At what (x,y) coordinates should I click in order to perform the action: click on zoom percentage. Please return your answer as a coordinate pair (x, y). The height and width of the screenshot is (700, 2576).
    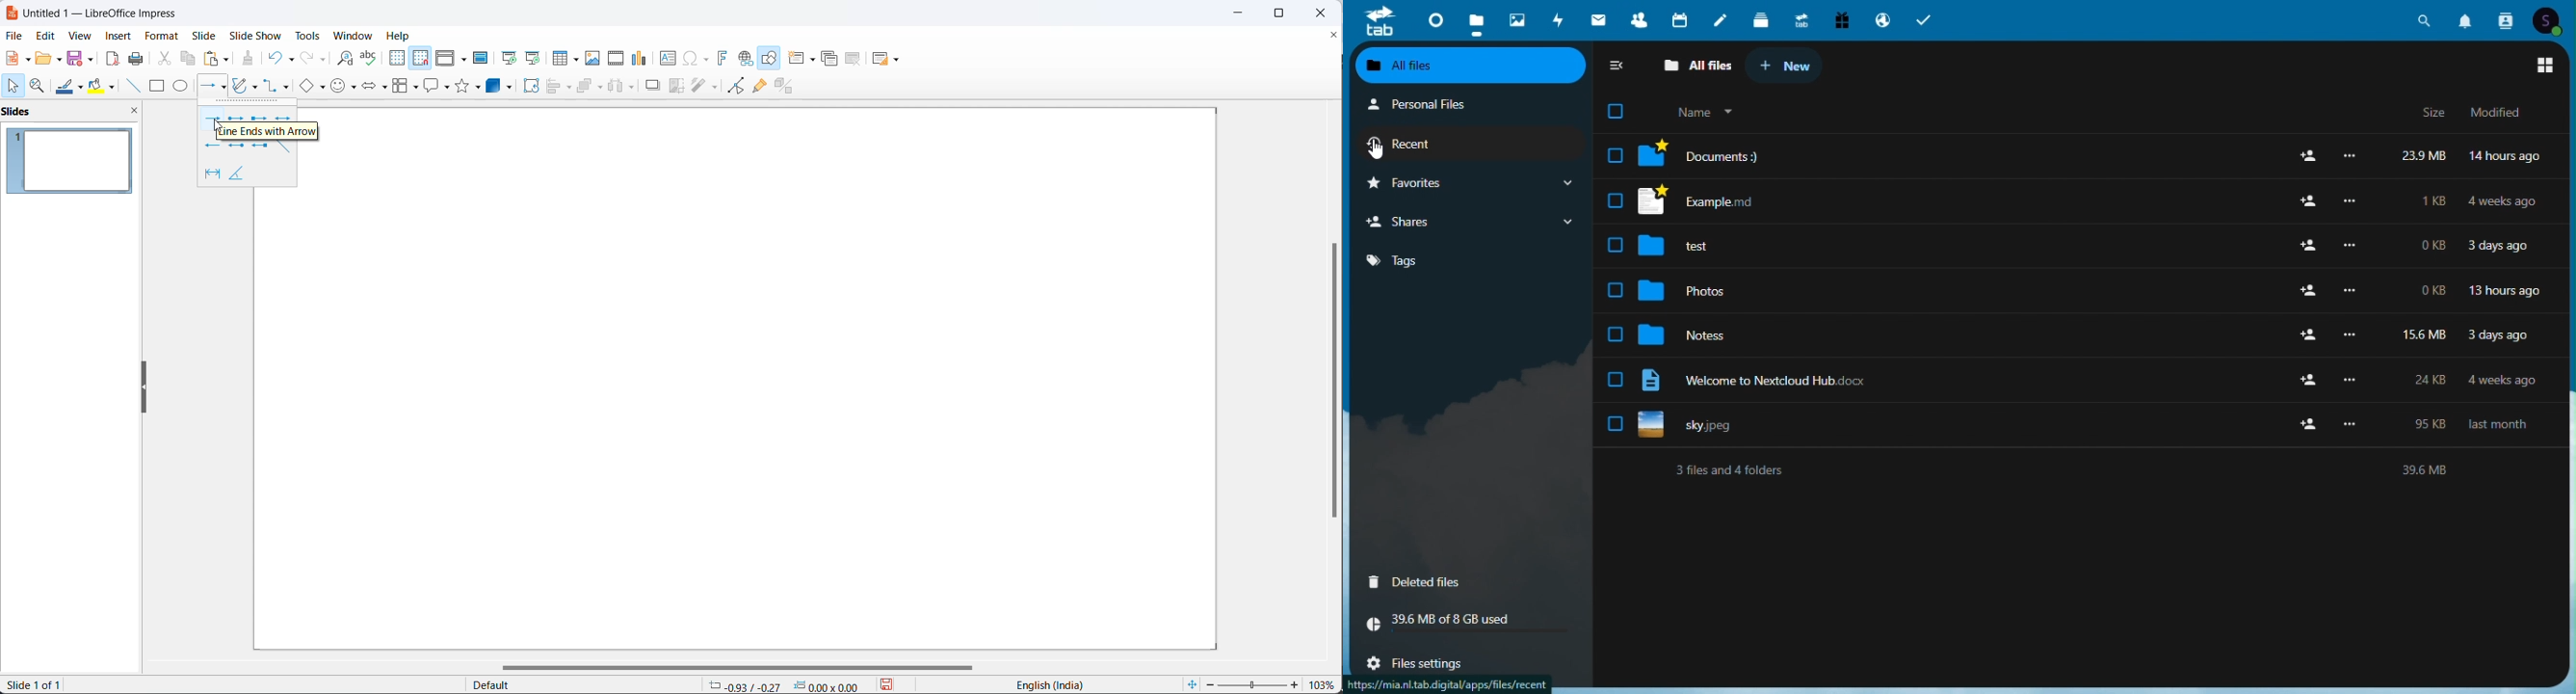
    Looking at the image, I should click on (1326, 683).